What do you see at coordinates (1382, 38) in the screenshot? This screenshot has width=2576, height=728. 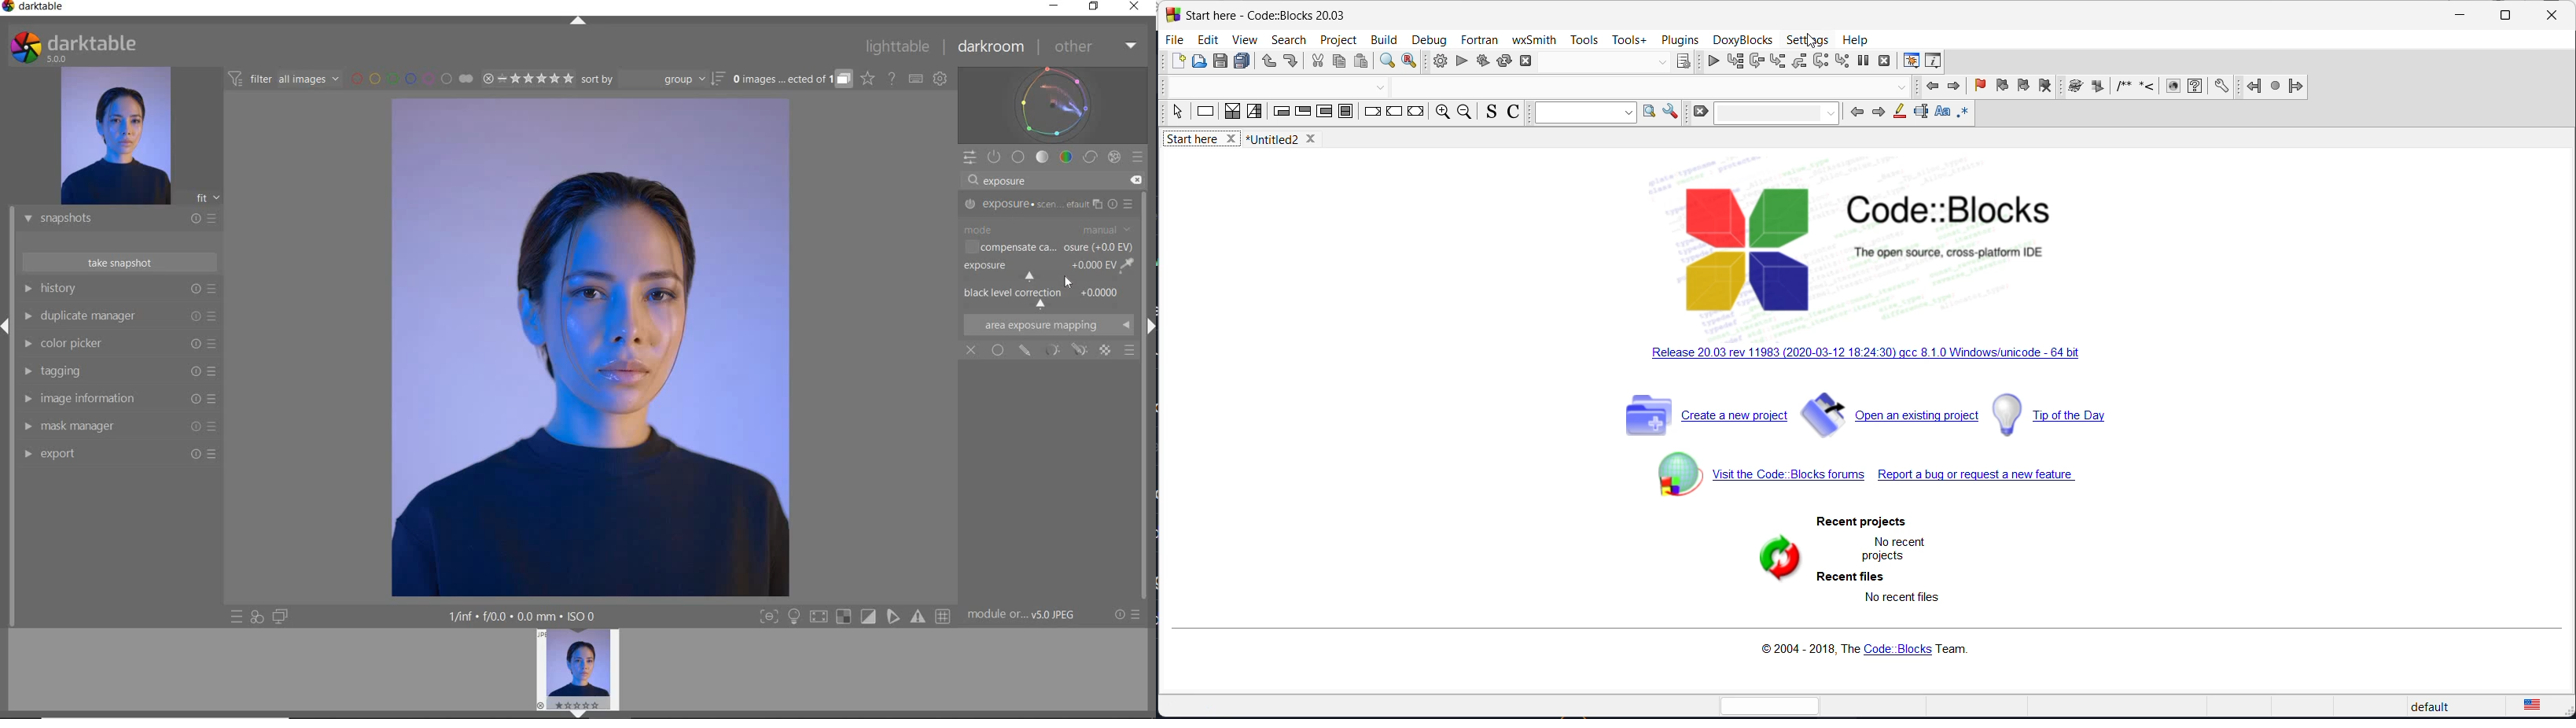 I see `Build` at bounding box center [1382, 38].